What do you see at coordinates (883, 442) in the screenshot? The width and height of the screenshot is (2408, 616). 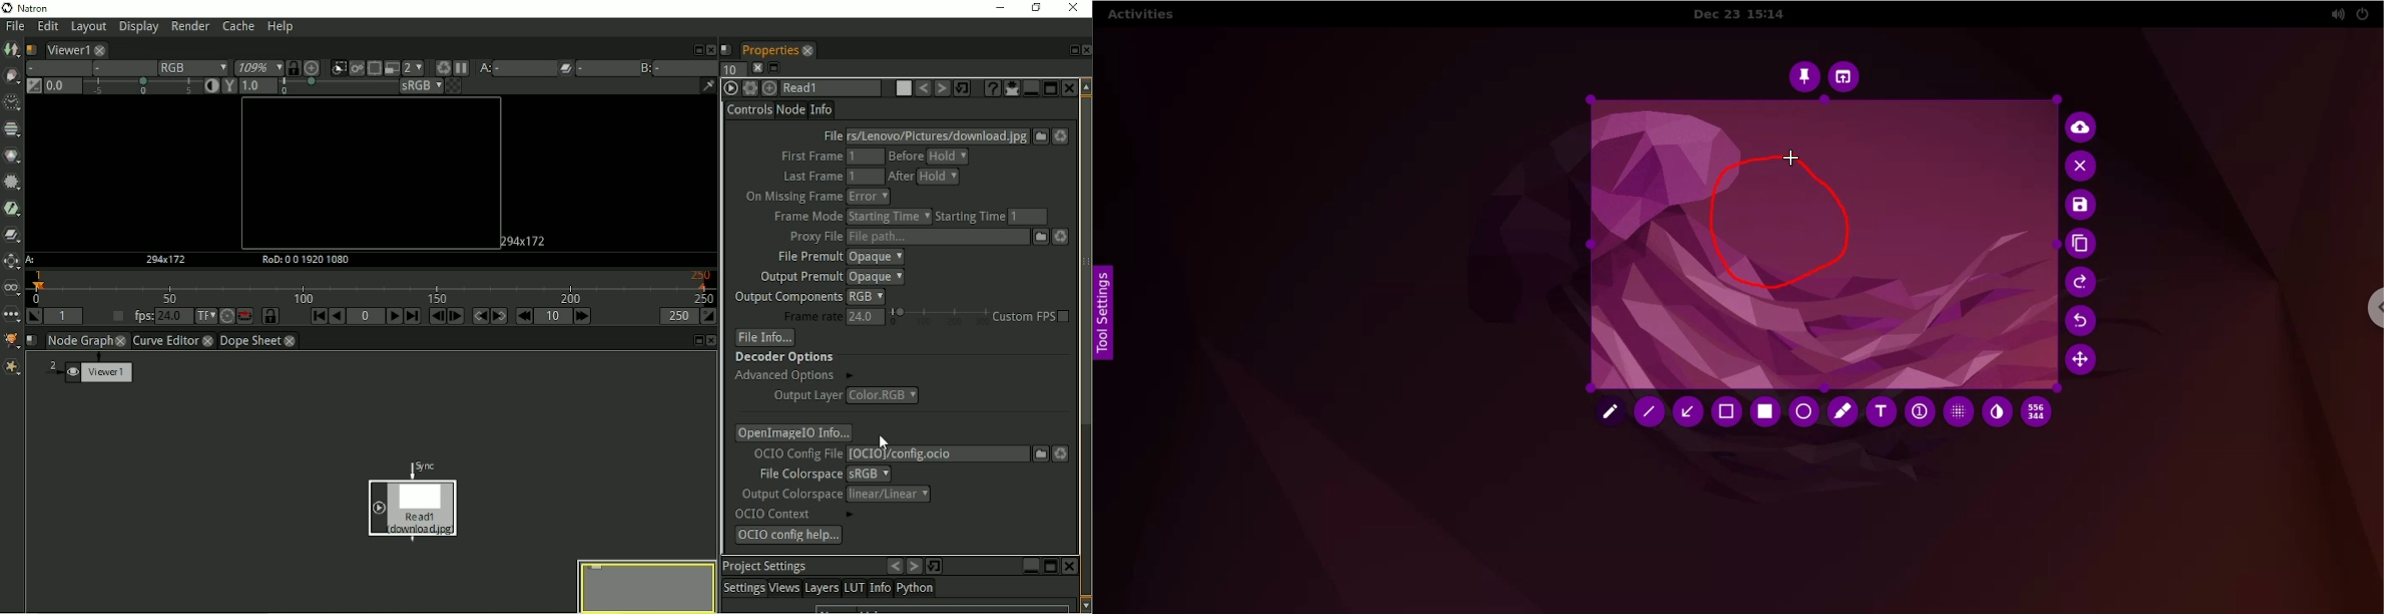 I see `Cursor` at bounding box center [883, 442].